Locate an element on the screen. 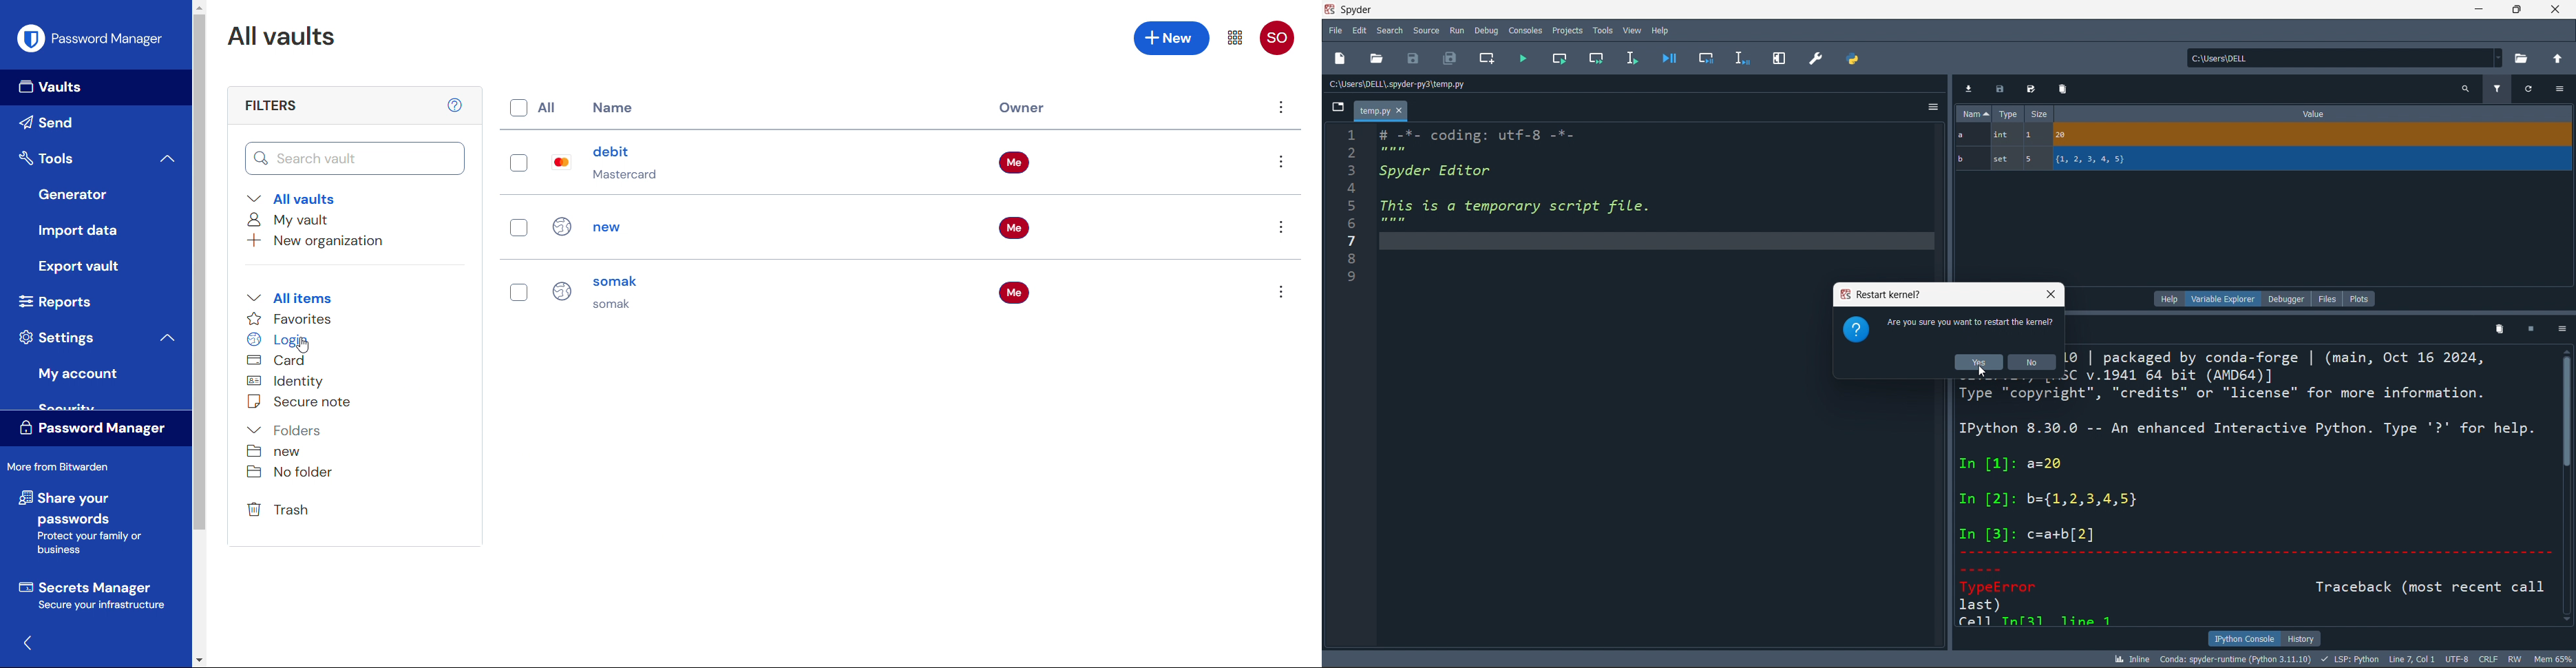  question mark is located at coordinates (1858, 330).